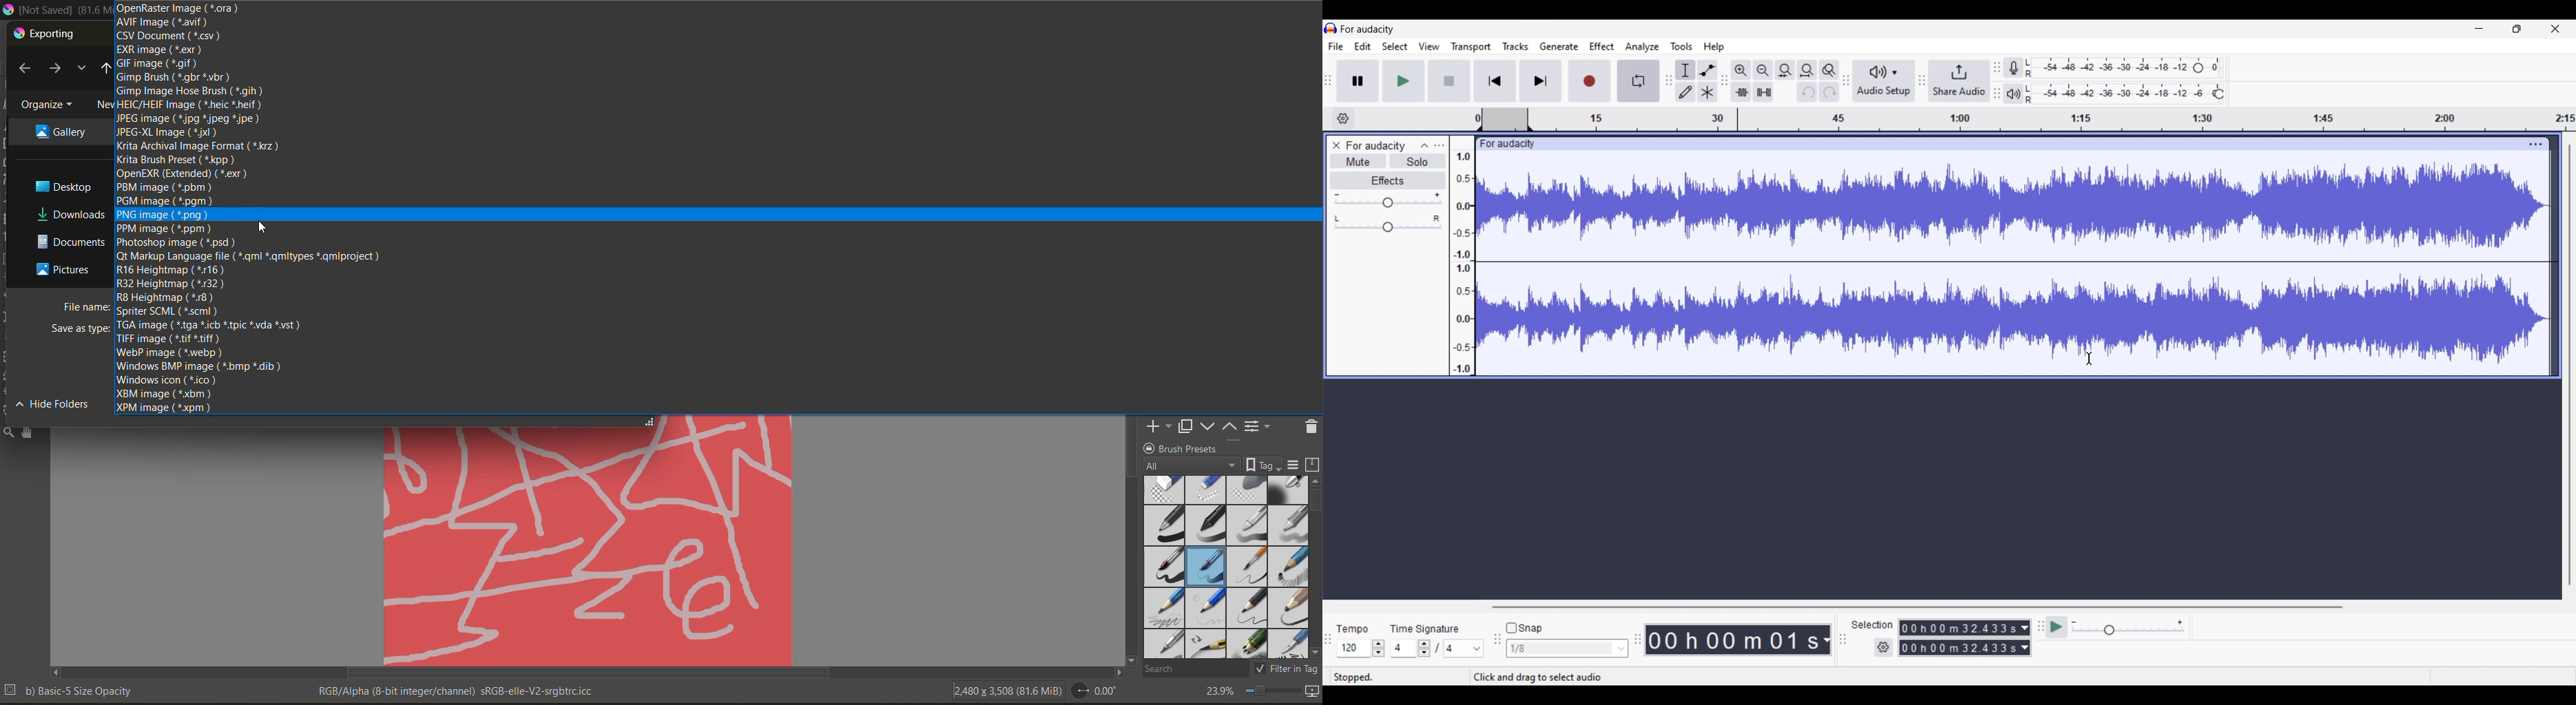 The height and width of the screenshot is (728, 2576). I want to click on Volume scale, so click(1388, 199).